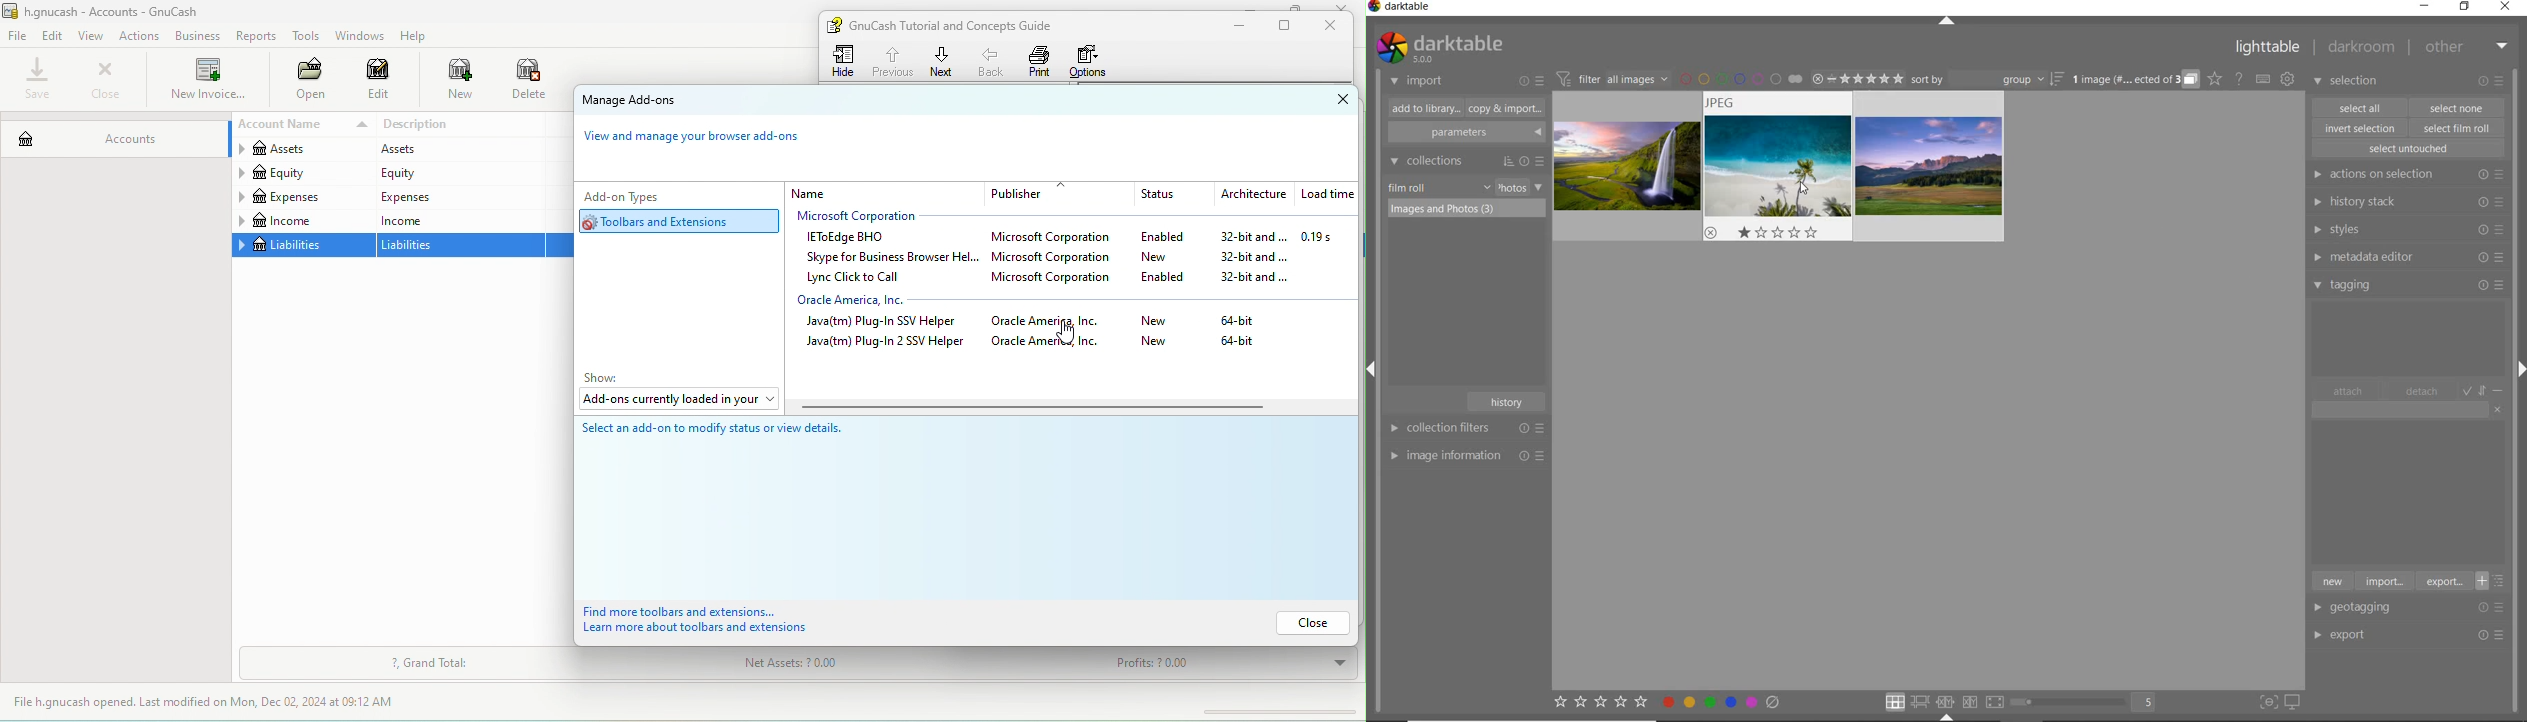  I want to click on other, so click(2467, 46).